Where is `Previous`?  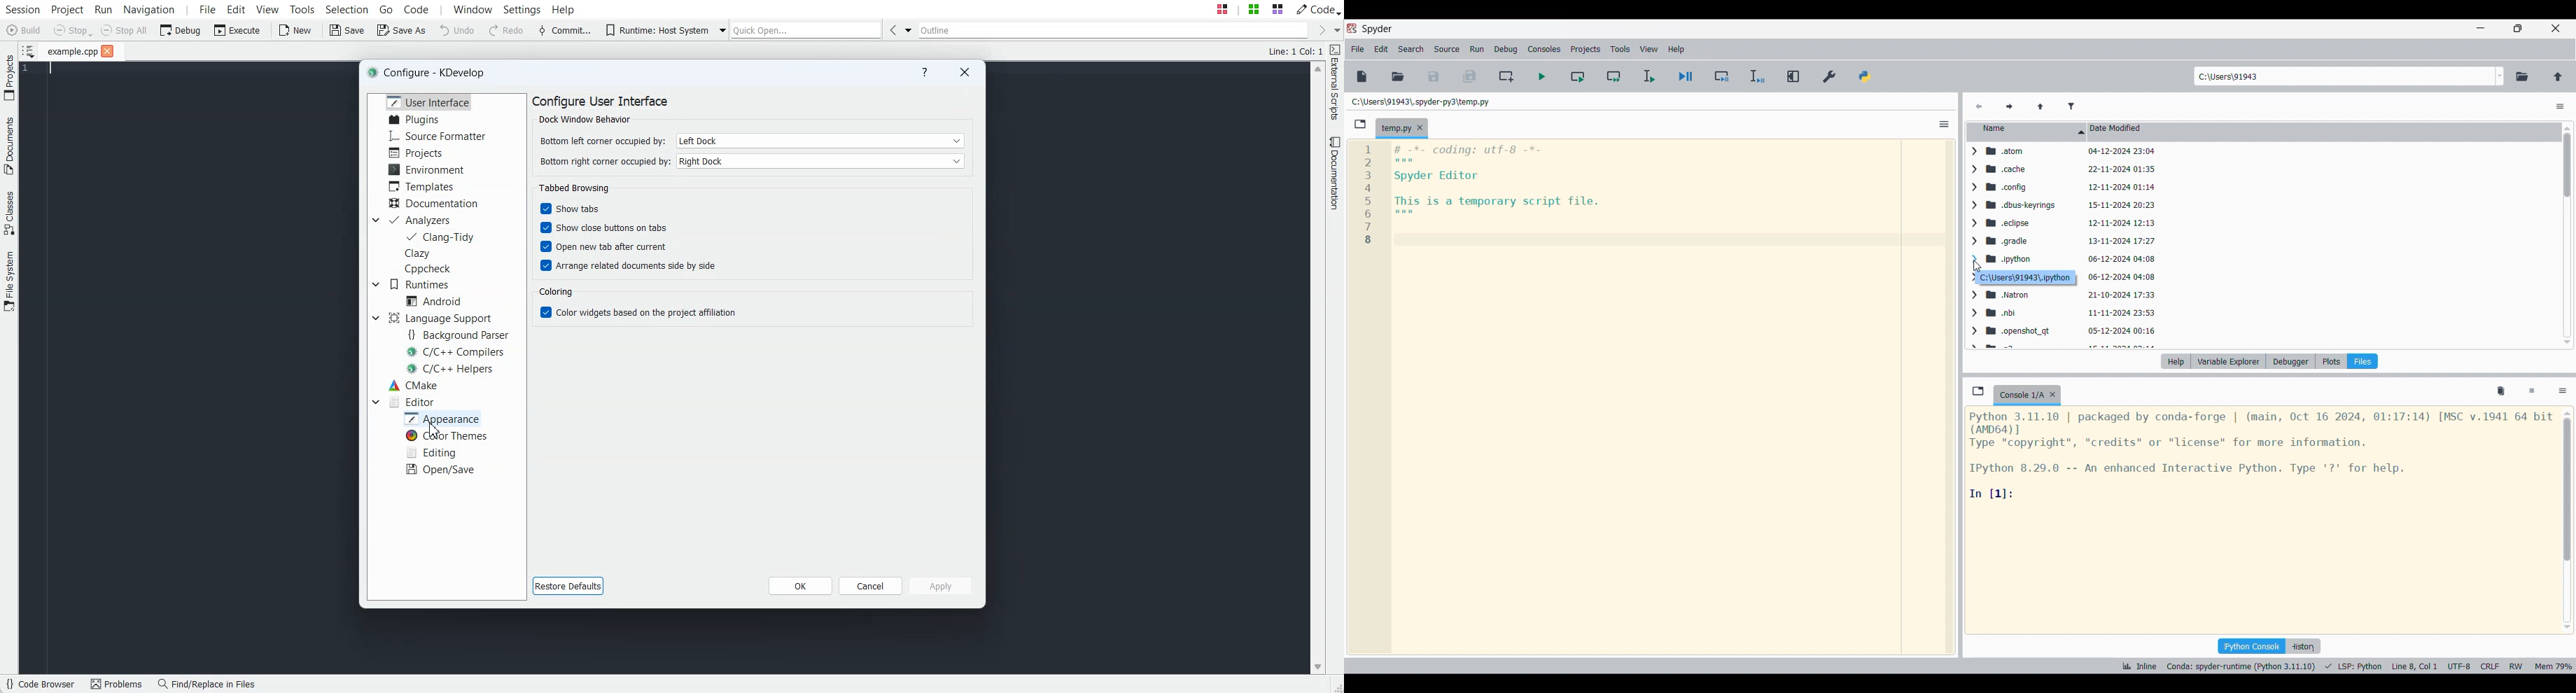
Previous is located at coordinates (1979, 107).